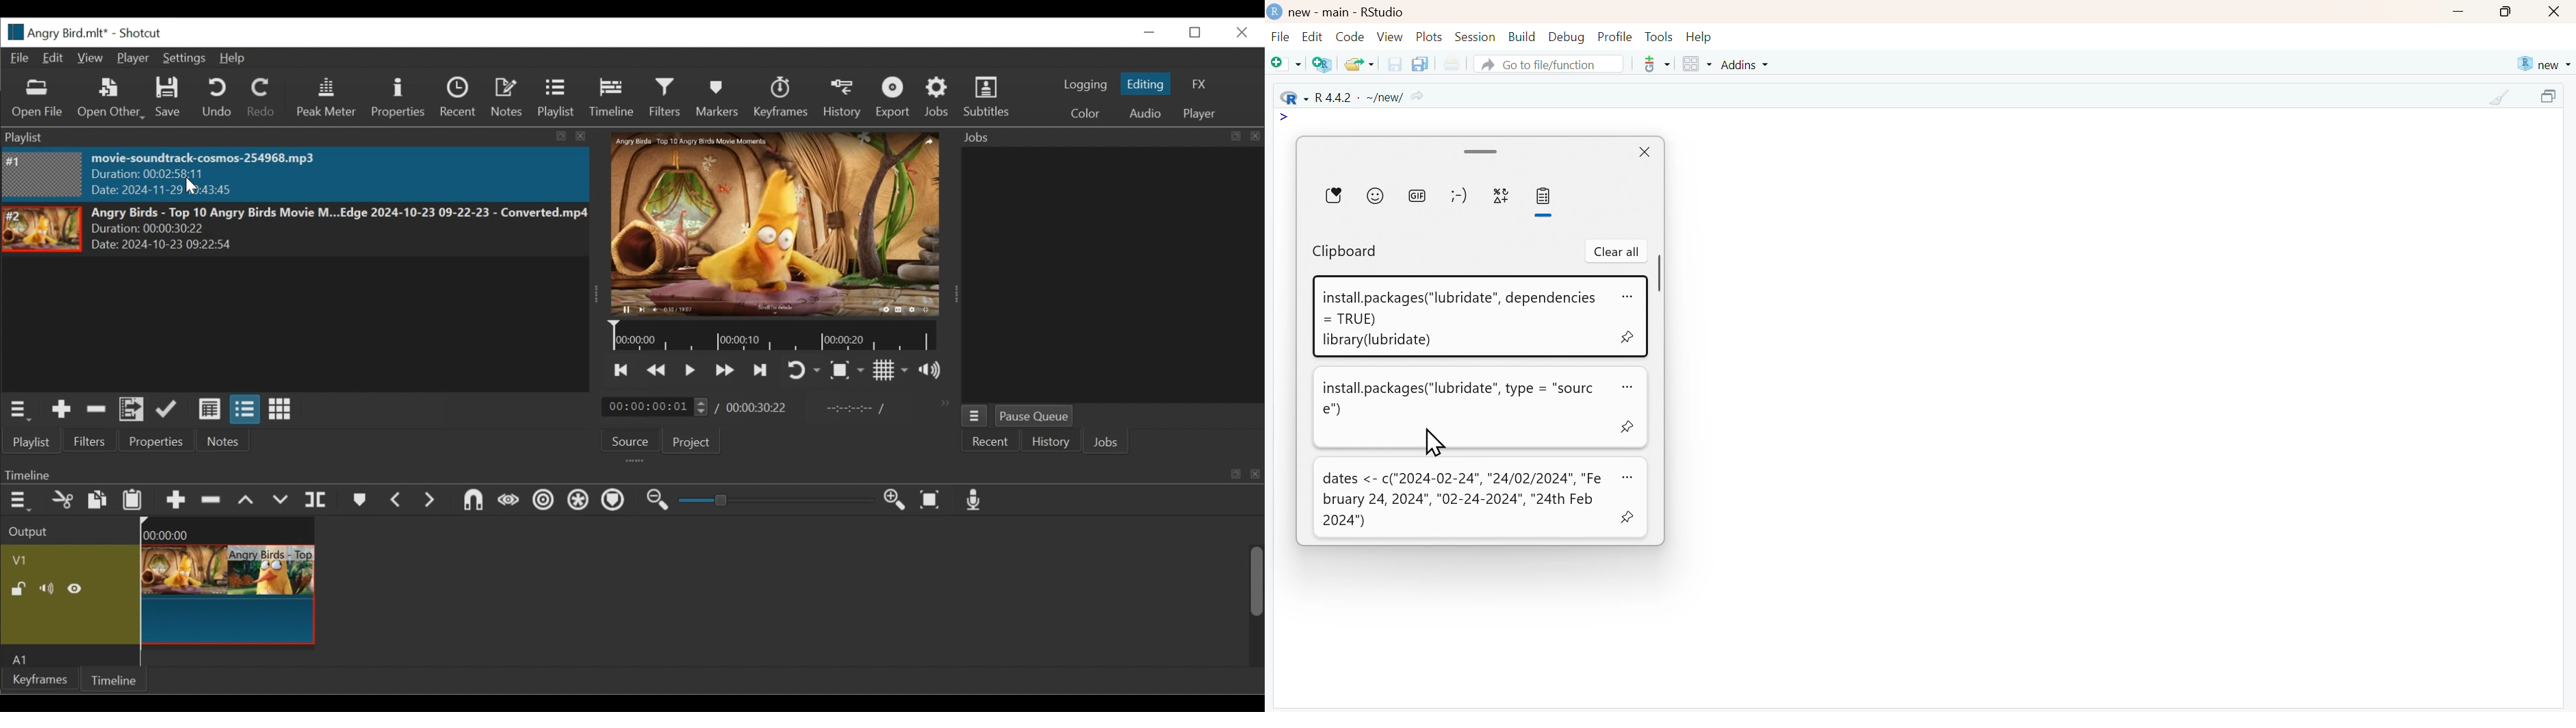 This screenshot has height=728, width=2576. Describe the element at coordinates (1659, 36) in the screenshot. I see `Tools` at that location.